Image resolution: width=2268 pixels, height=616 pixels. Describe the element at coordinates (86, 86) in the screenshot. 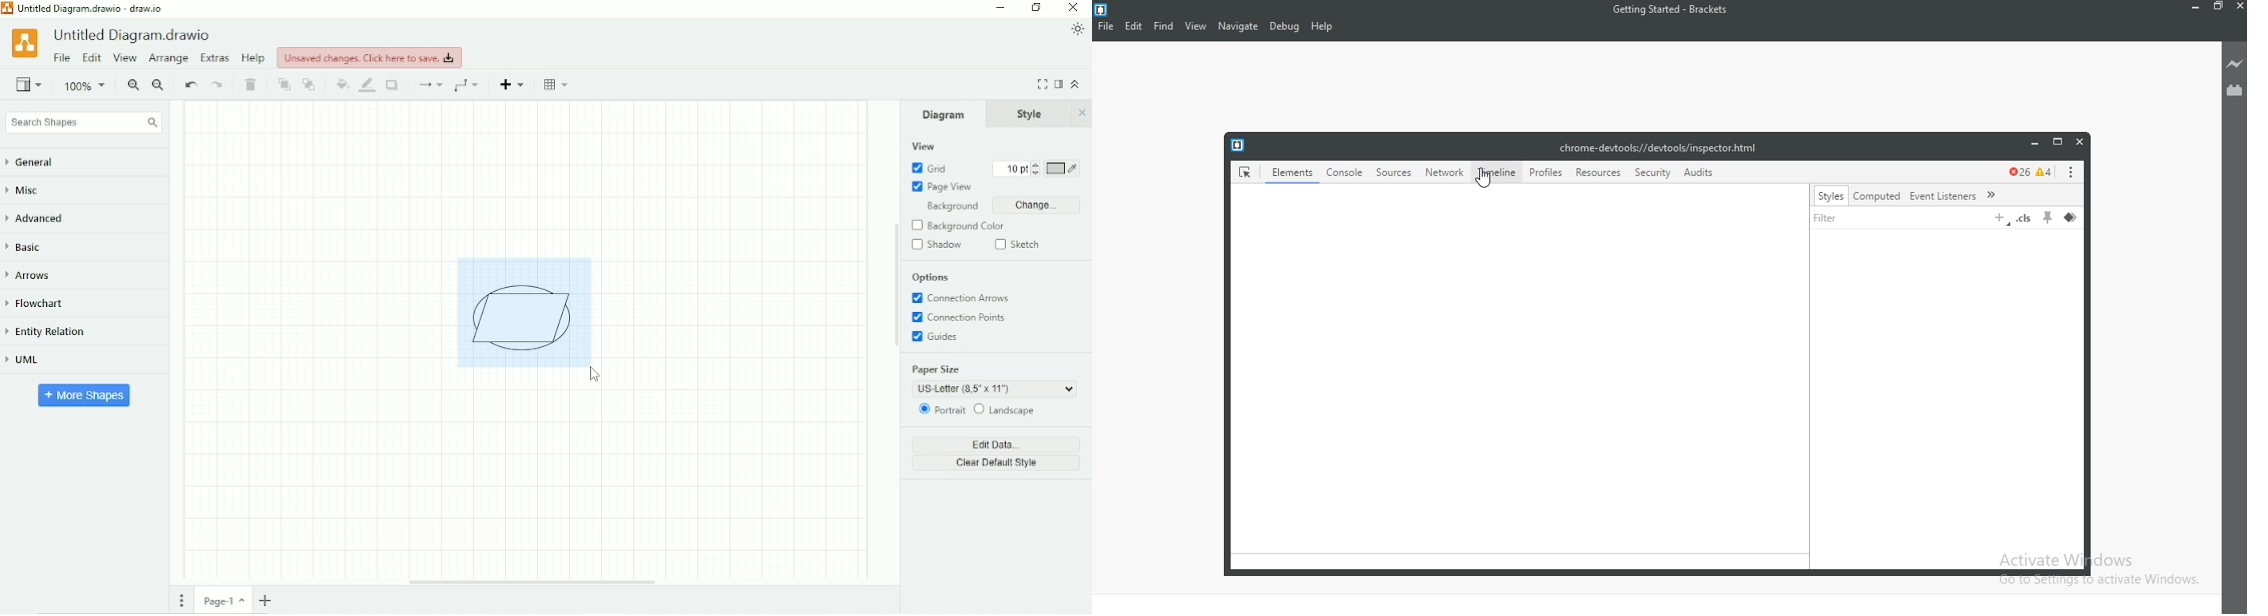

I see `Zoom factor` at that location.